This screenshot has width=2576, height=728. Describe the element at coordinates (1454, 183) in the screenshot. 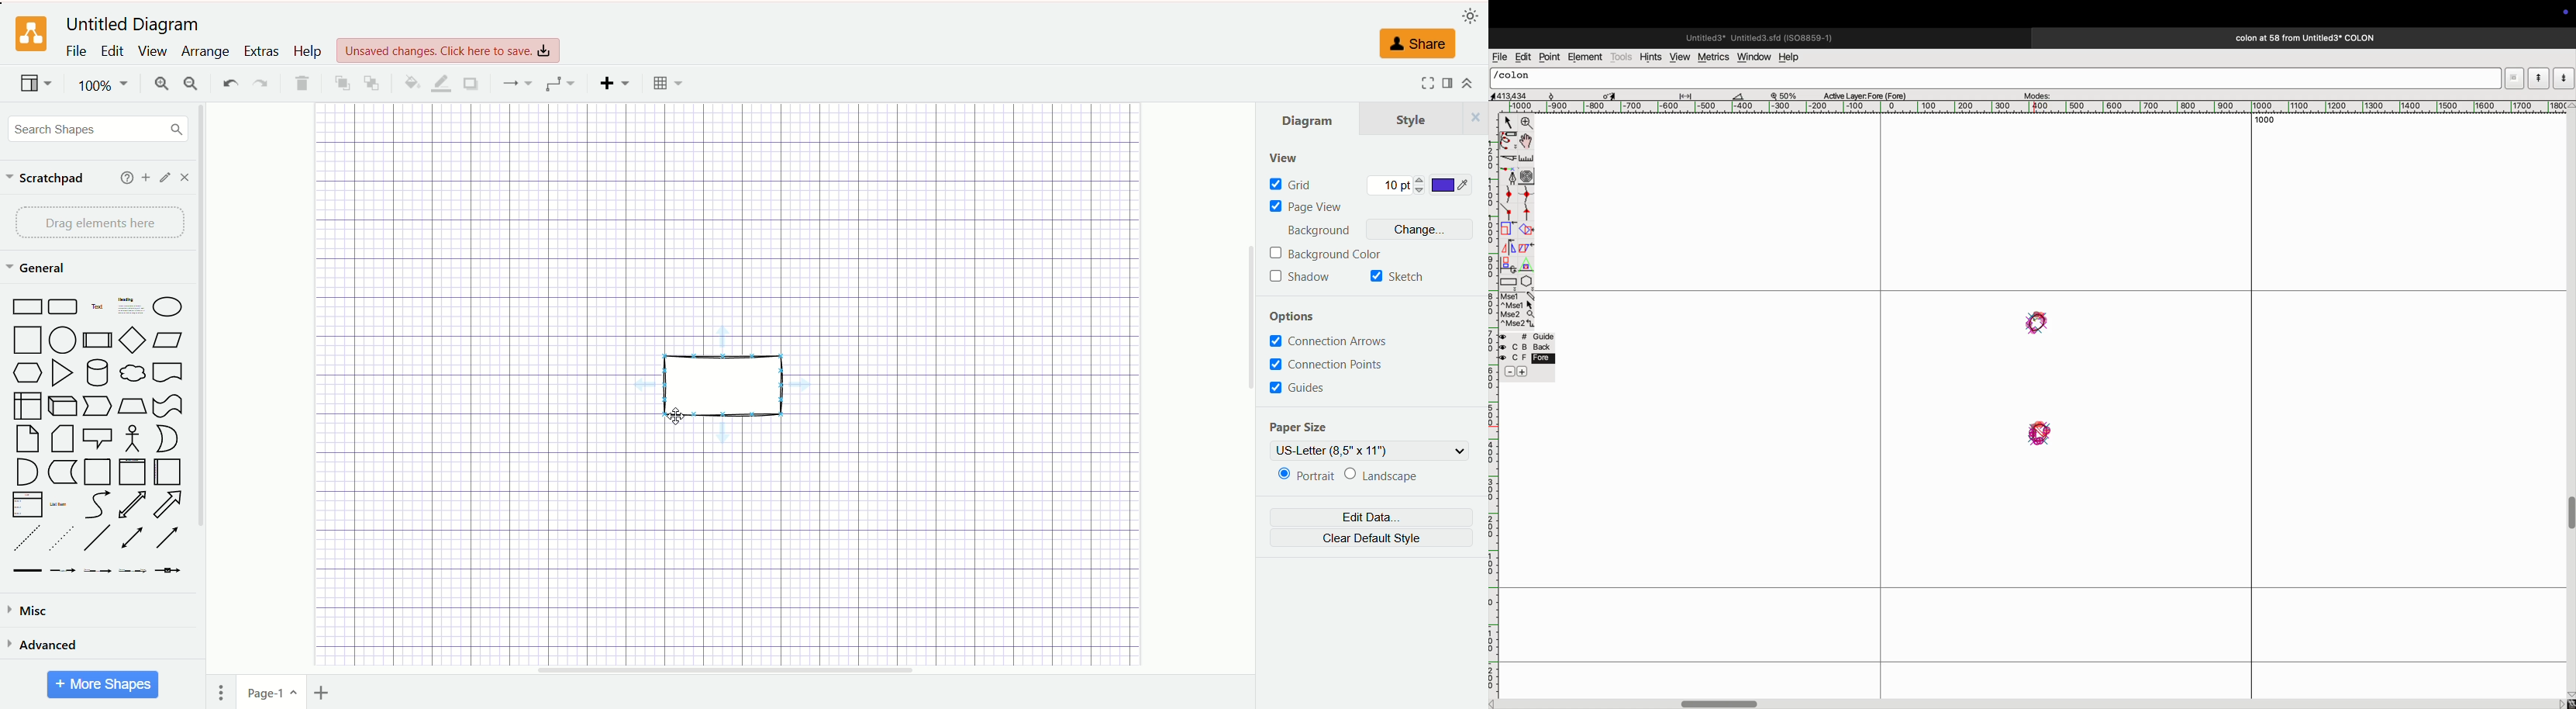

I see `color` at that location.